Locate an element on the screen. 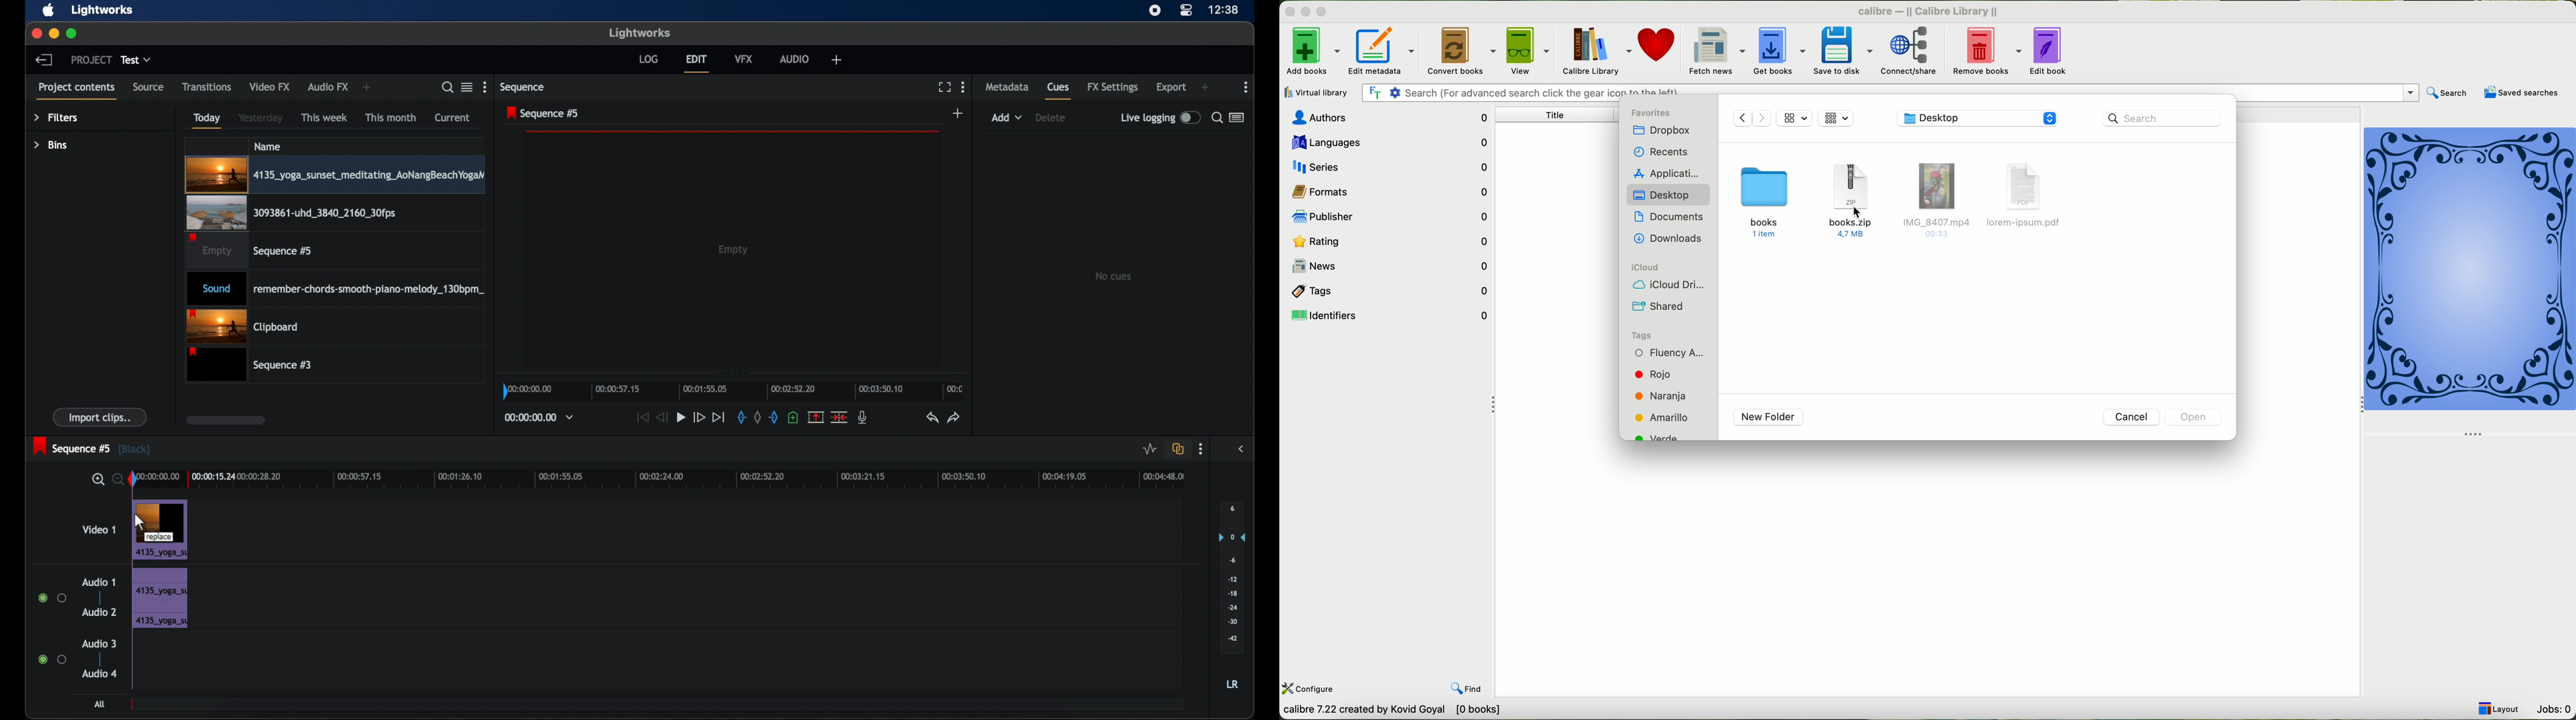 The width and height of the screenshot is (2576, 728). calibre library is located at coordinates (1596, 51).